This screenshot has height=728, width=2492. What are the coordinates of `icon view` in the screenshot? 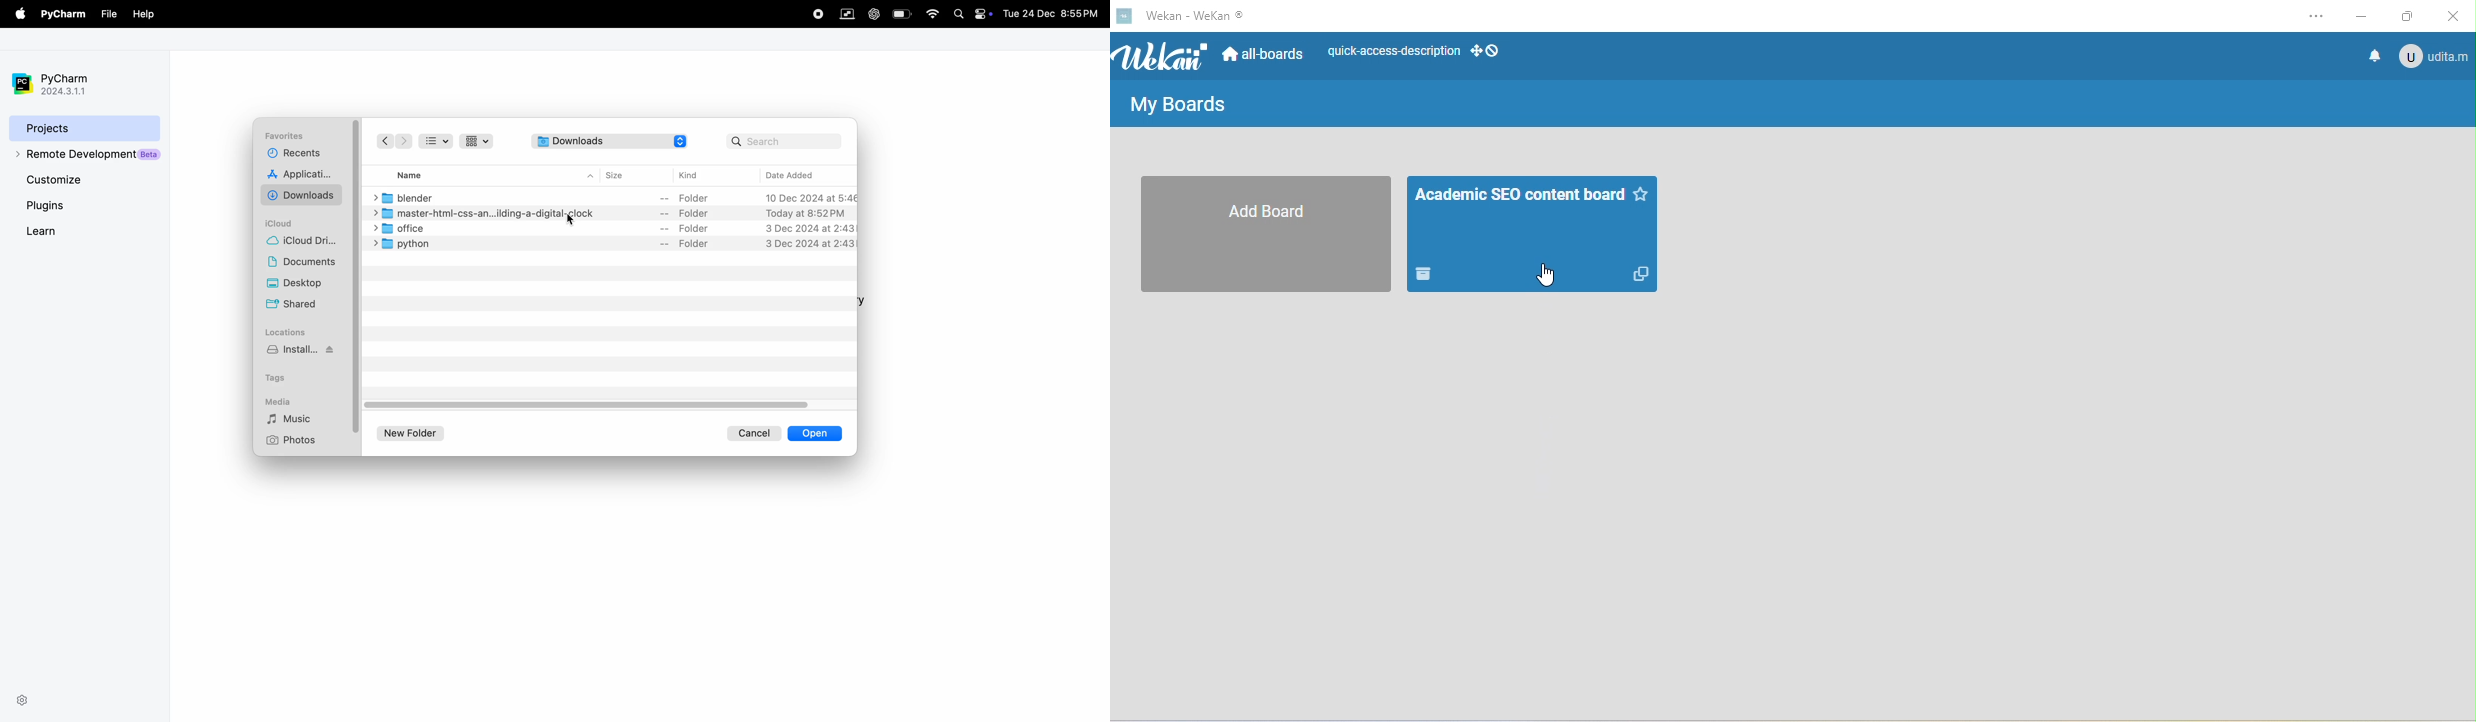 It's located at (479, 141).